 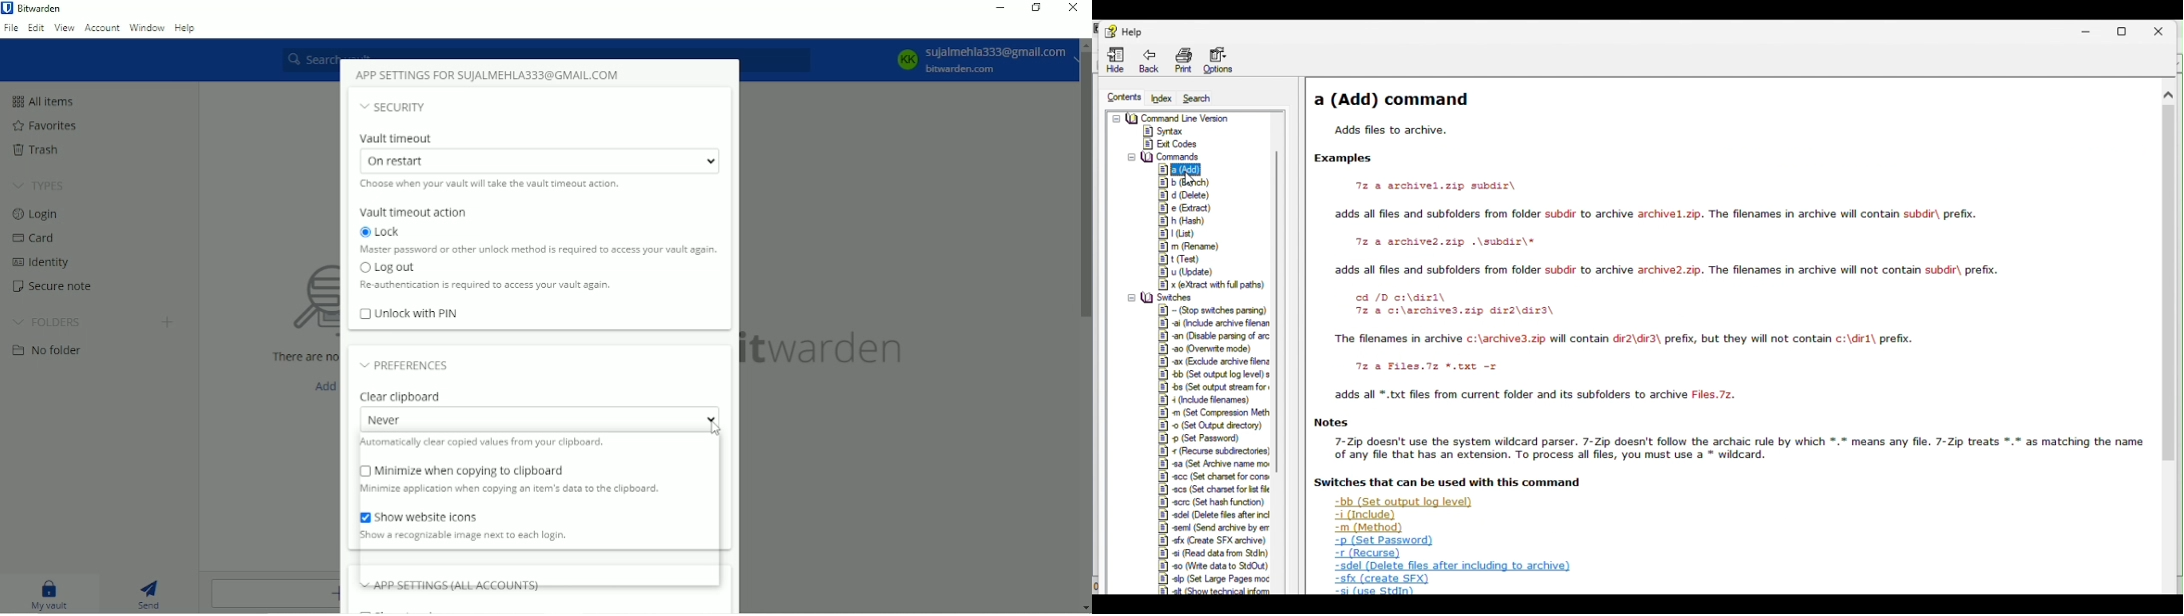 I want to click on My vault, so click(x=47, y=593).